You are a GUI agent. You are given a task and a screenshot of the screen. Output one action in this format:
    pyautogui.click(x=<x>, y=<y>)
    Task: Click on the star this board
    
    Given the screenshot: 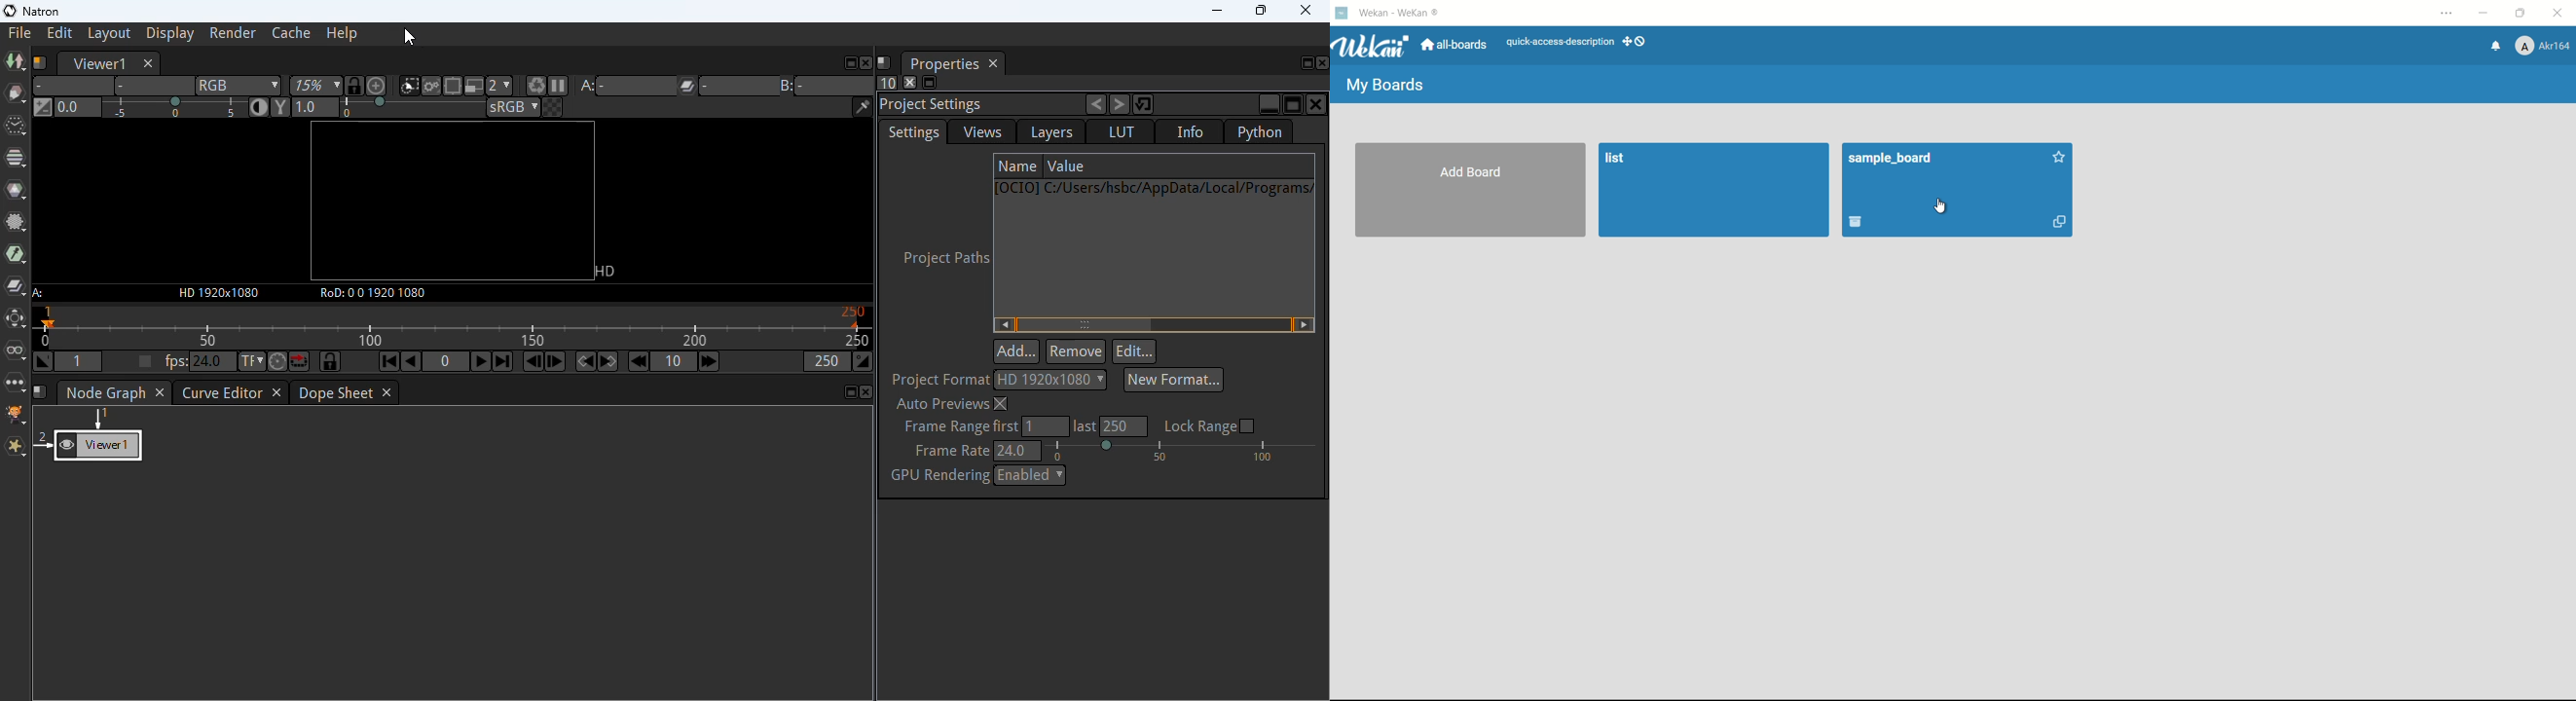 What is the action you would take?
    pyautogui.click(x=2057, y=158)
    